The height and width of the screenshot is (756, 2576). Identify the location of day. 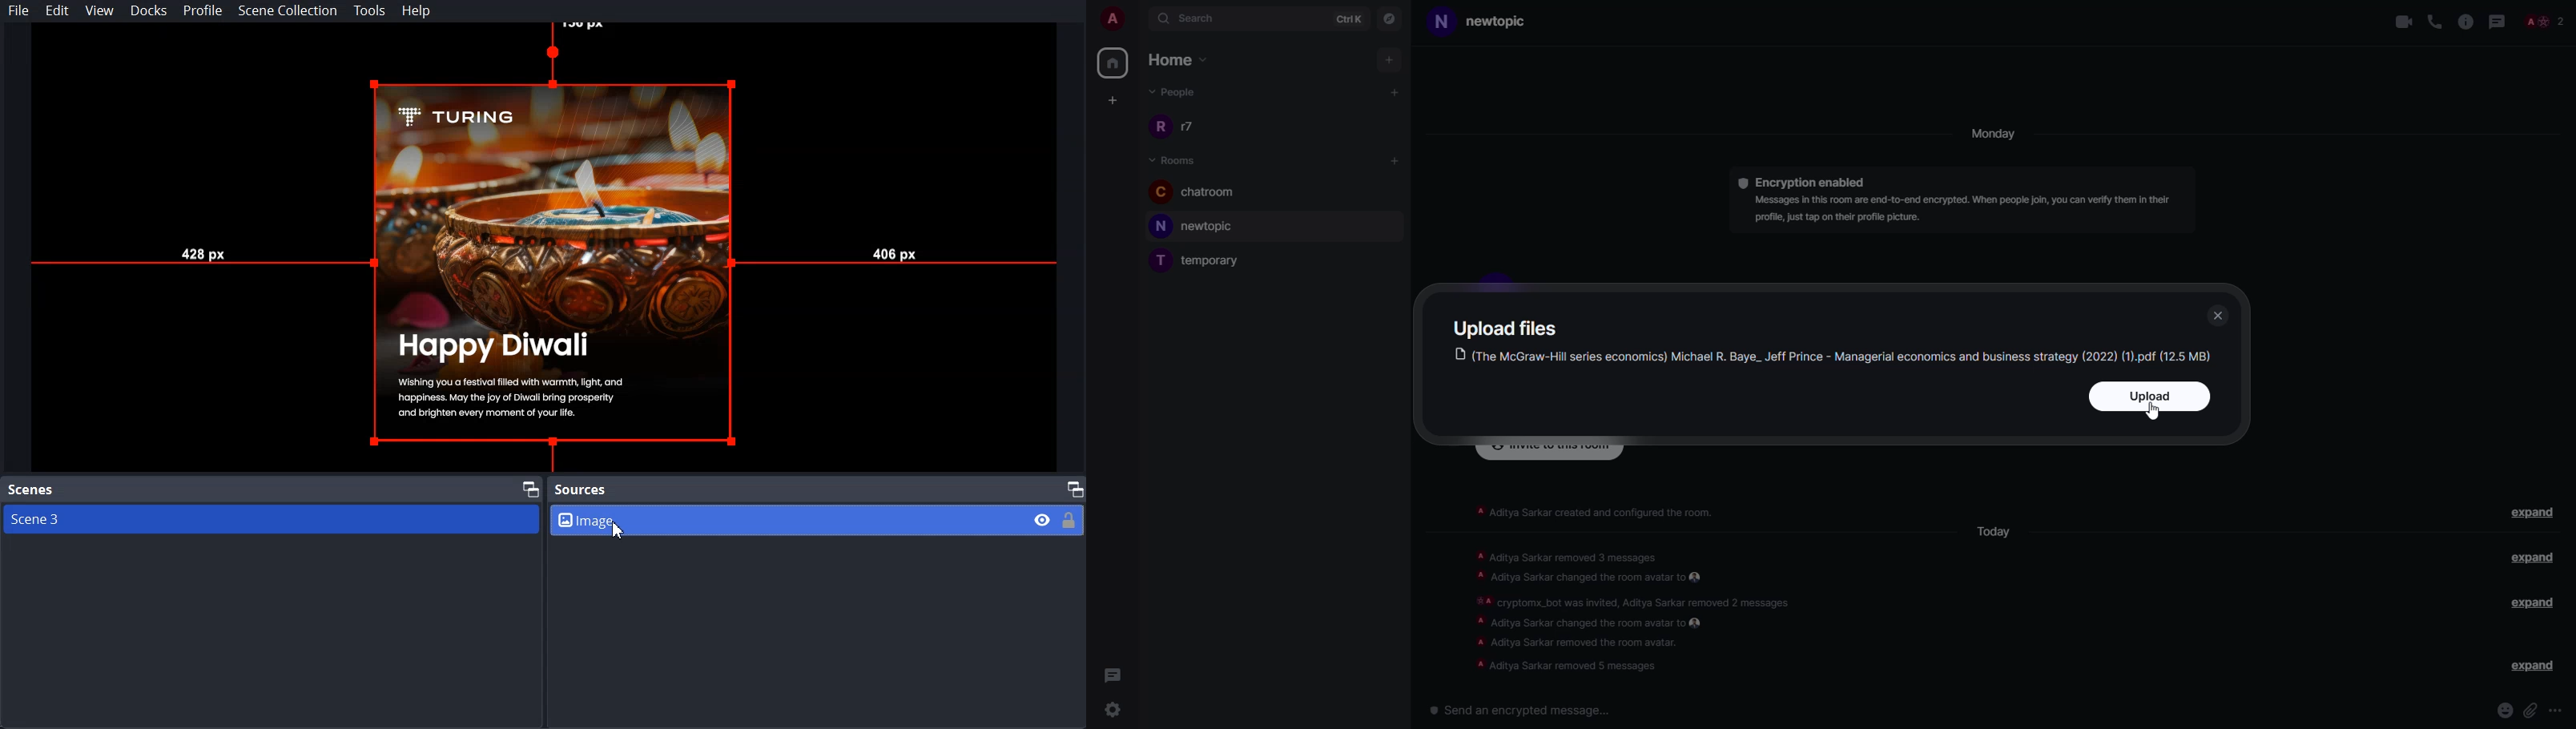
(1998, 135).